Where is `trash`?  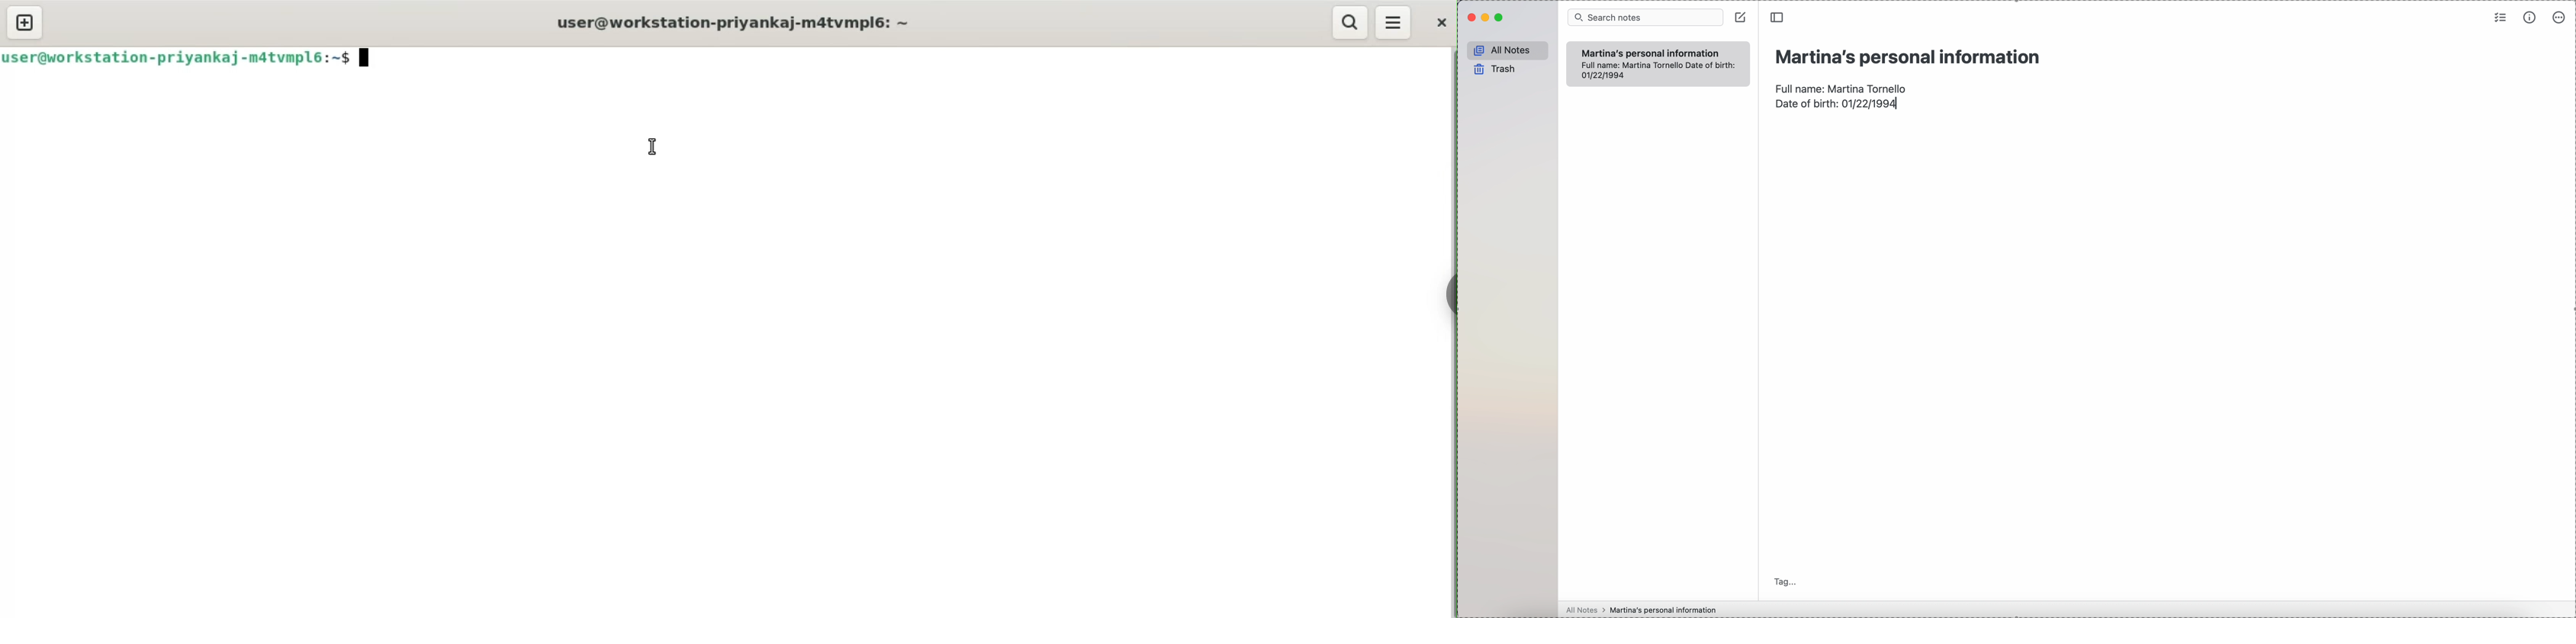
trash is located at coordinates (1493, 69).